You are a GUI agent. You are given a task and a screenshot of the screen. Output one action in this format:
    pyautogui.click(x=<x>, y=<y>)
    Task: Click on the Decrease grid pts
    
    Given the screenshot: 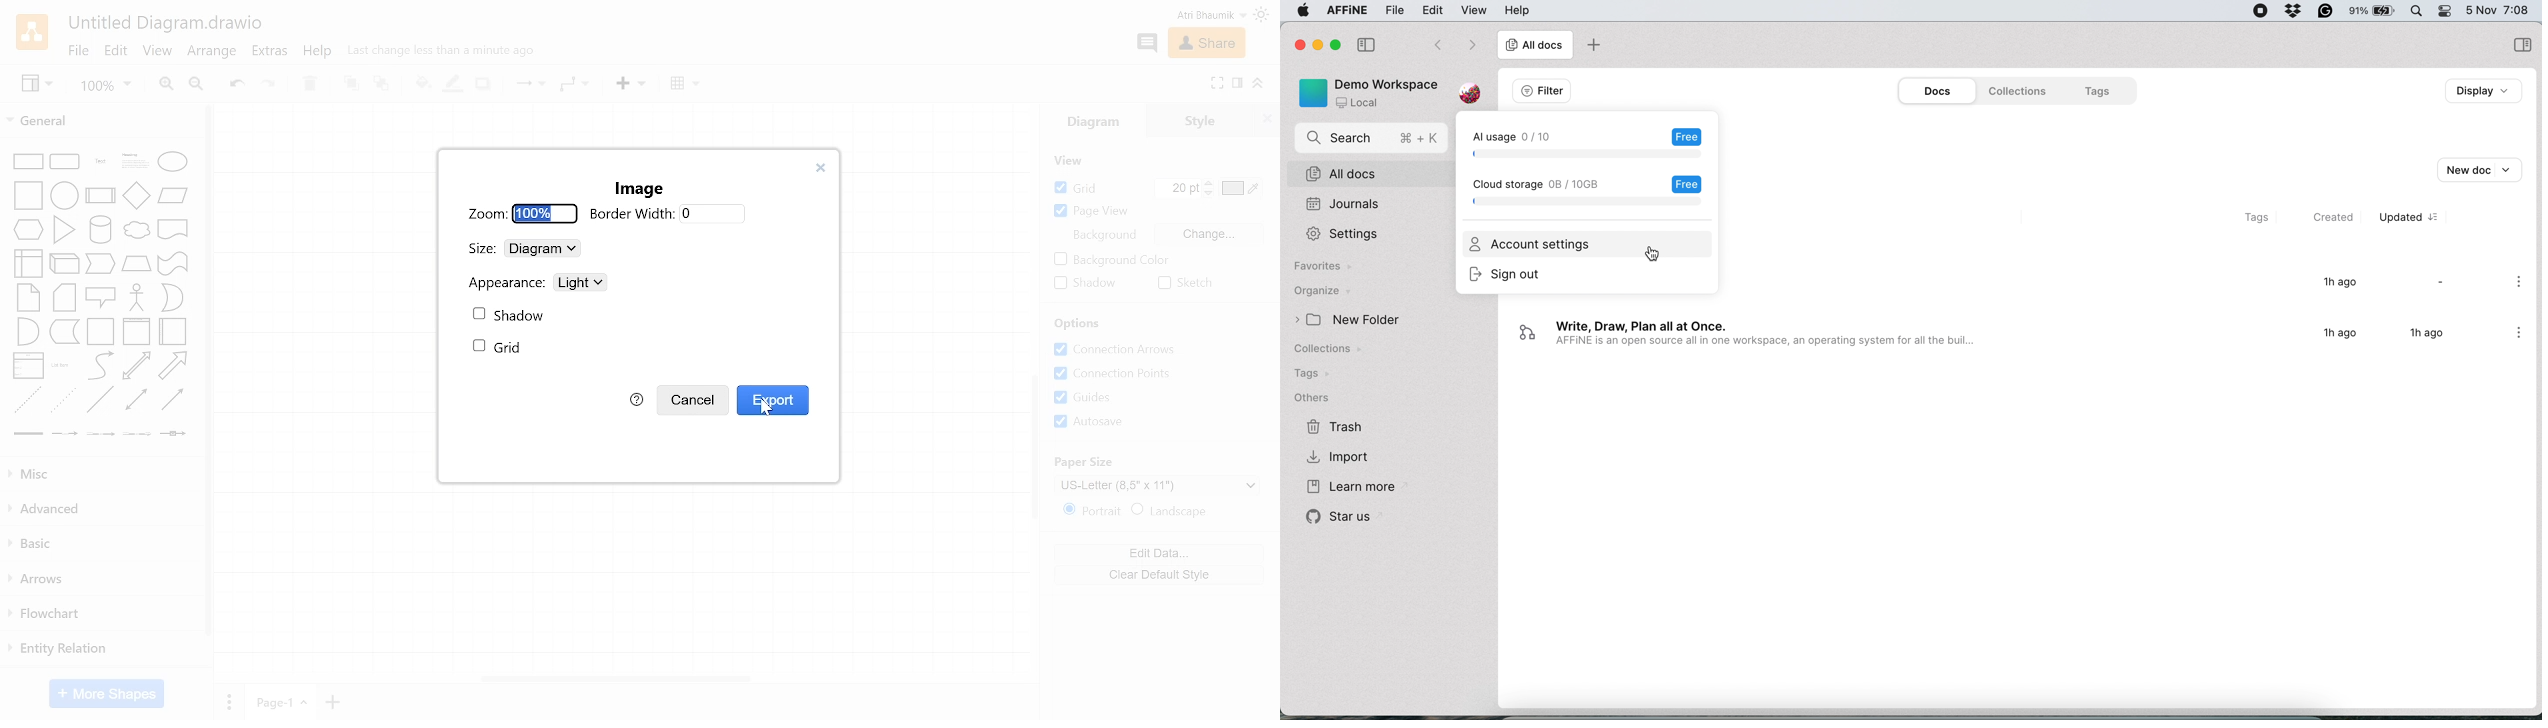 What is the action you would take?
    pyautogui.click(x=1210, y=195)
    